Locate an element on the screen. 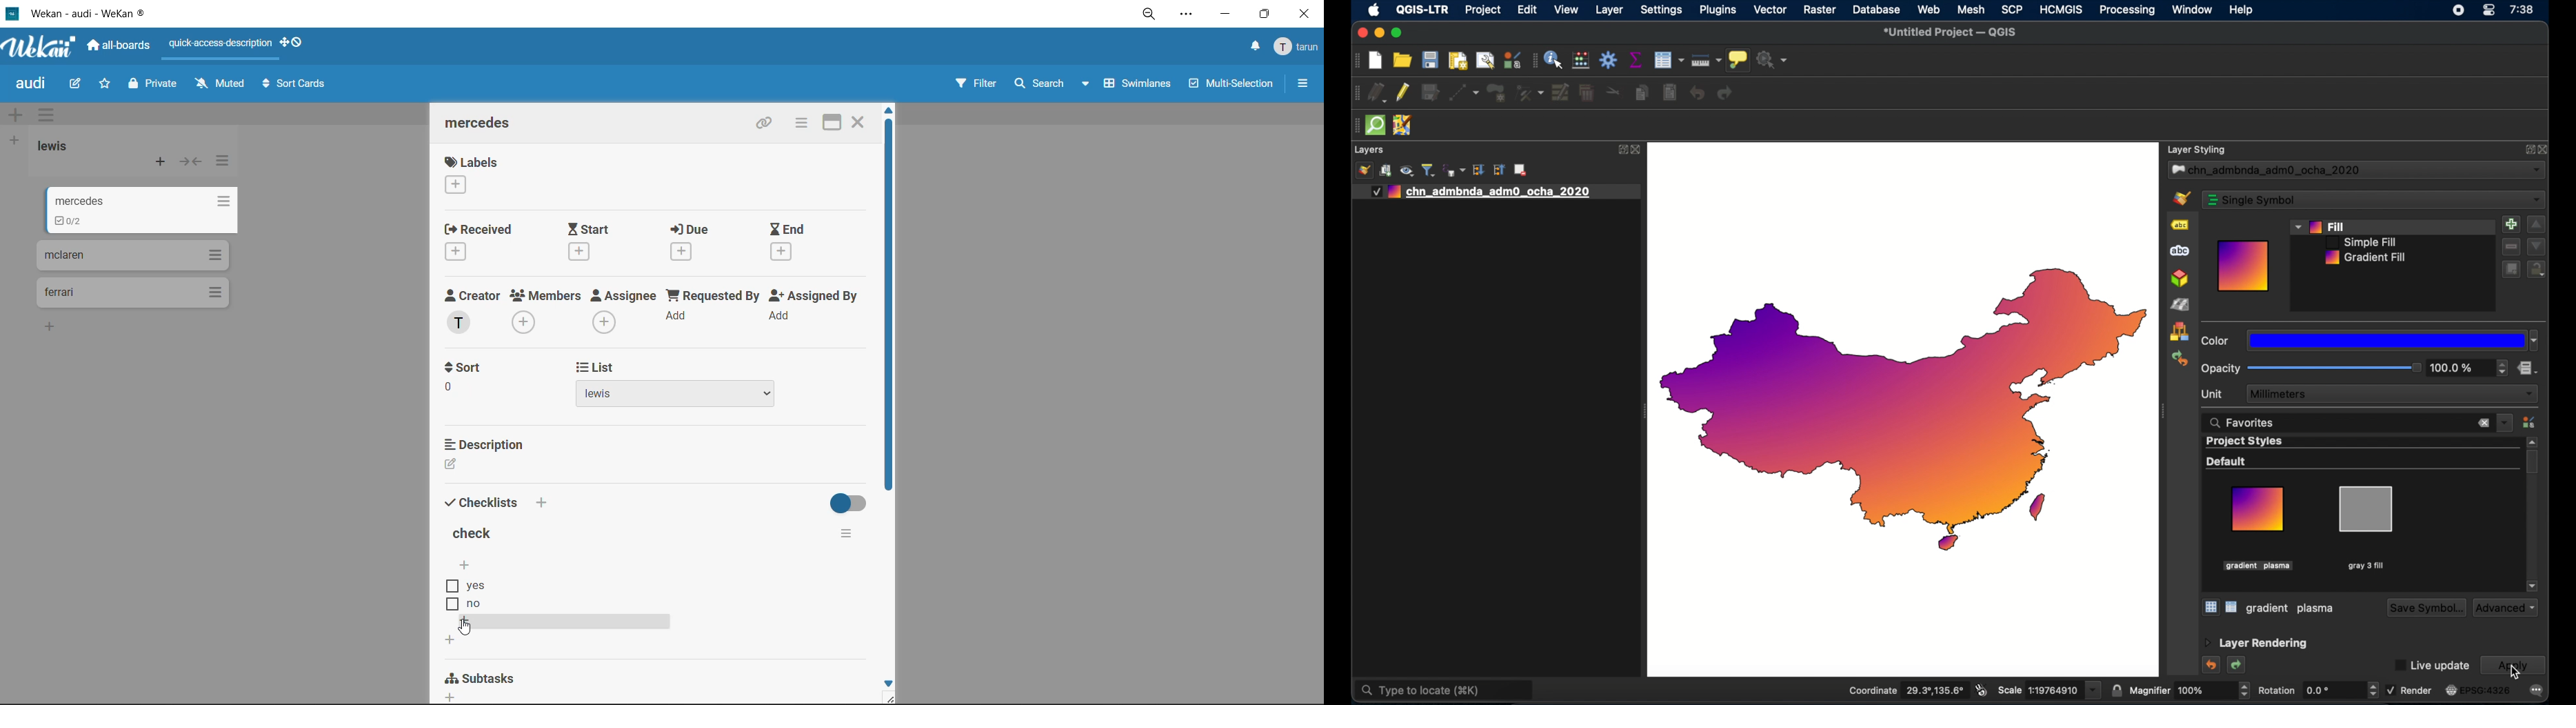 The width and height of the screenshot is (2576, 728). title of checklist is located at coordinates (479, 533).